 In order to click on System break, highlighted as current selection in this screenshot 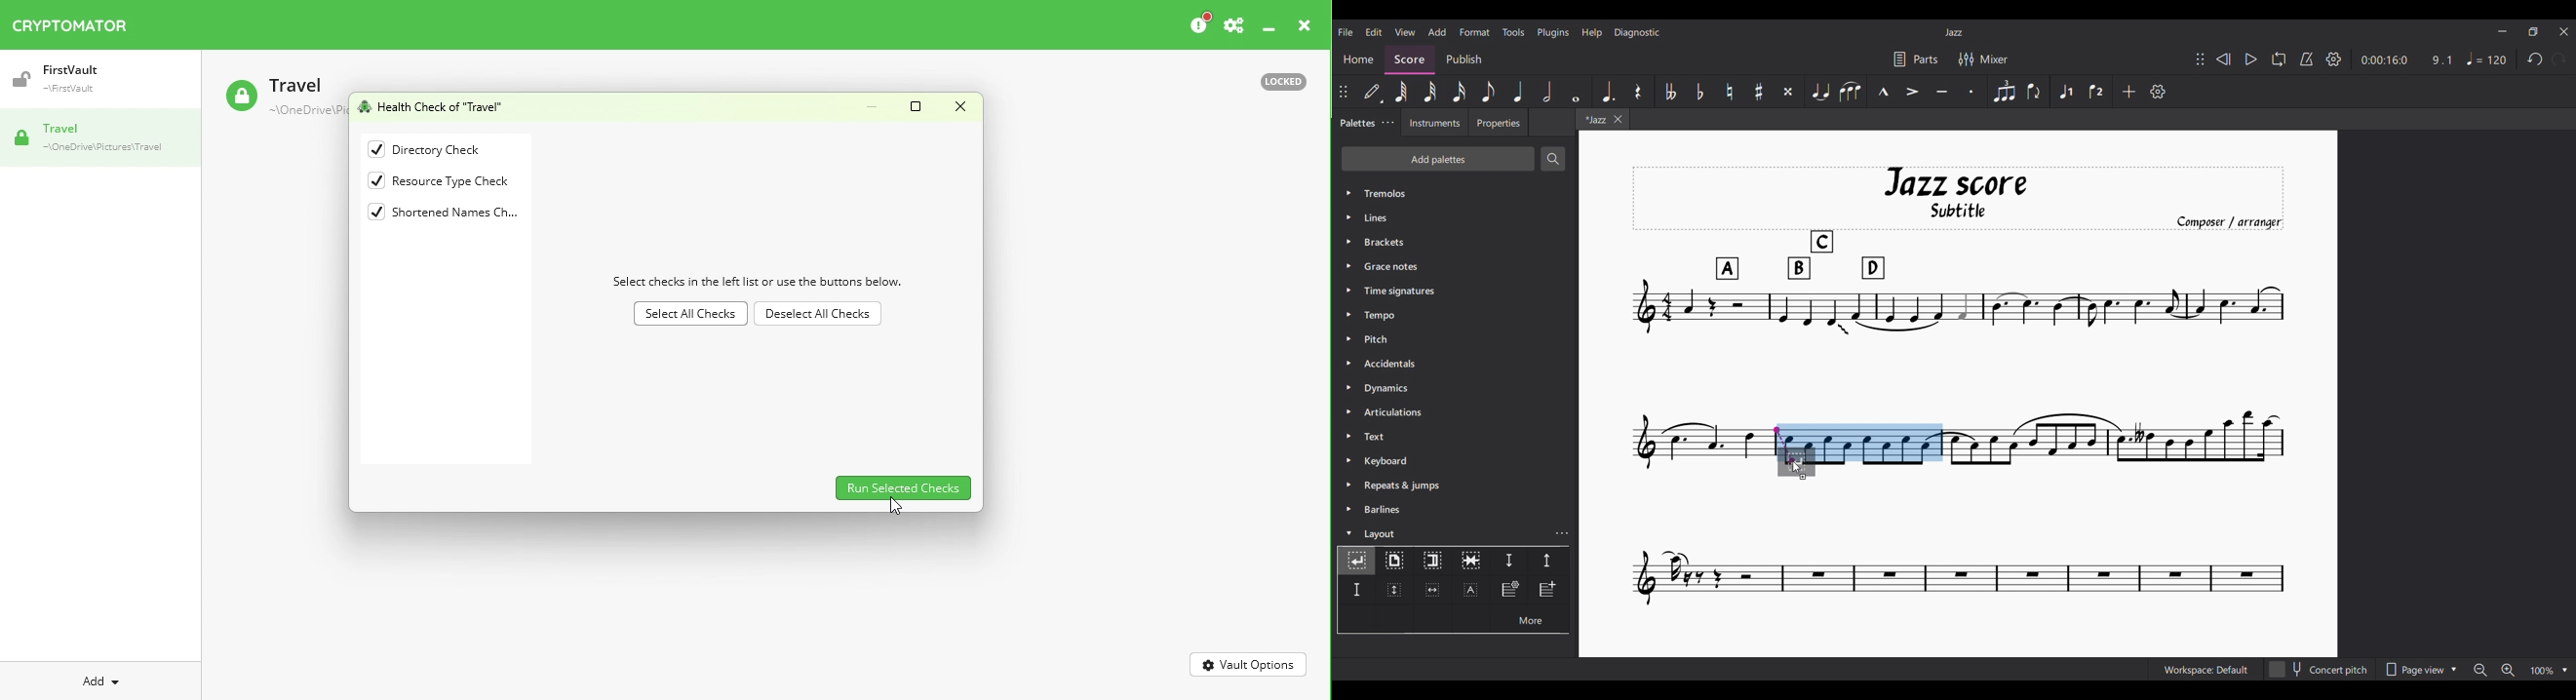, I will do `click(1357, 561)`.